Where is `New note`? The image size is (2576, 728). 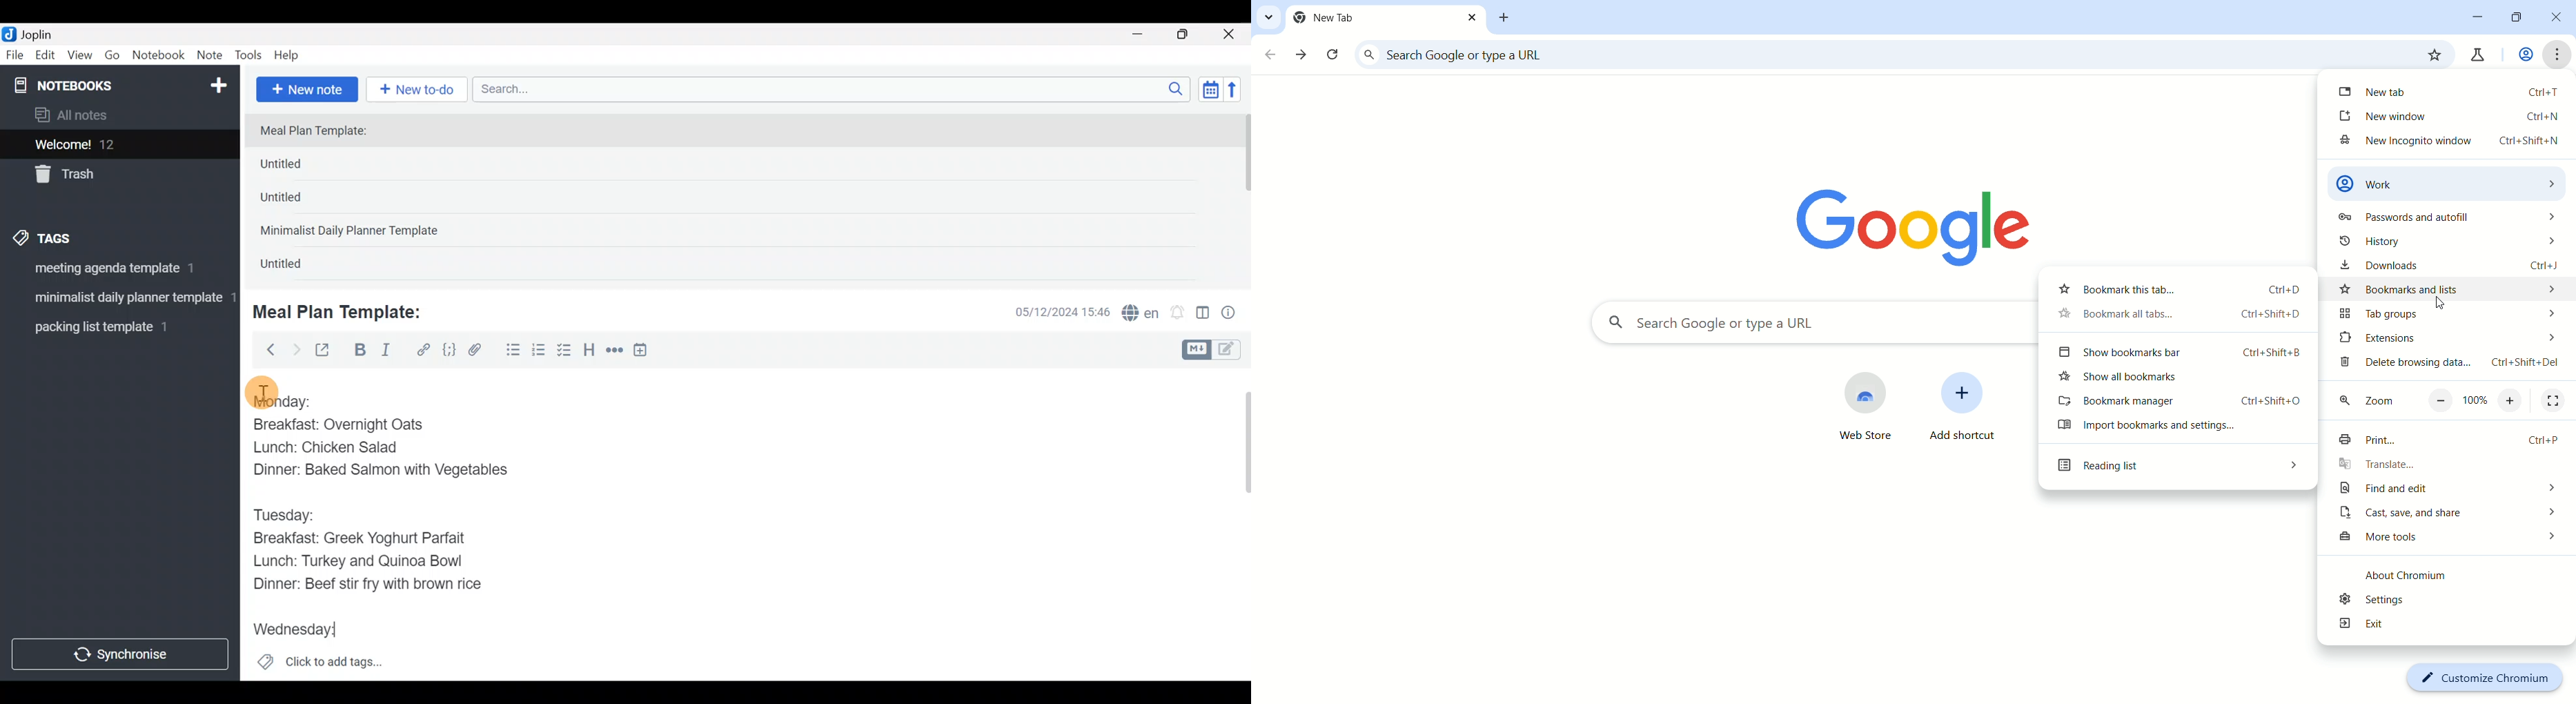
New note is located at coordinates (306, 88).